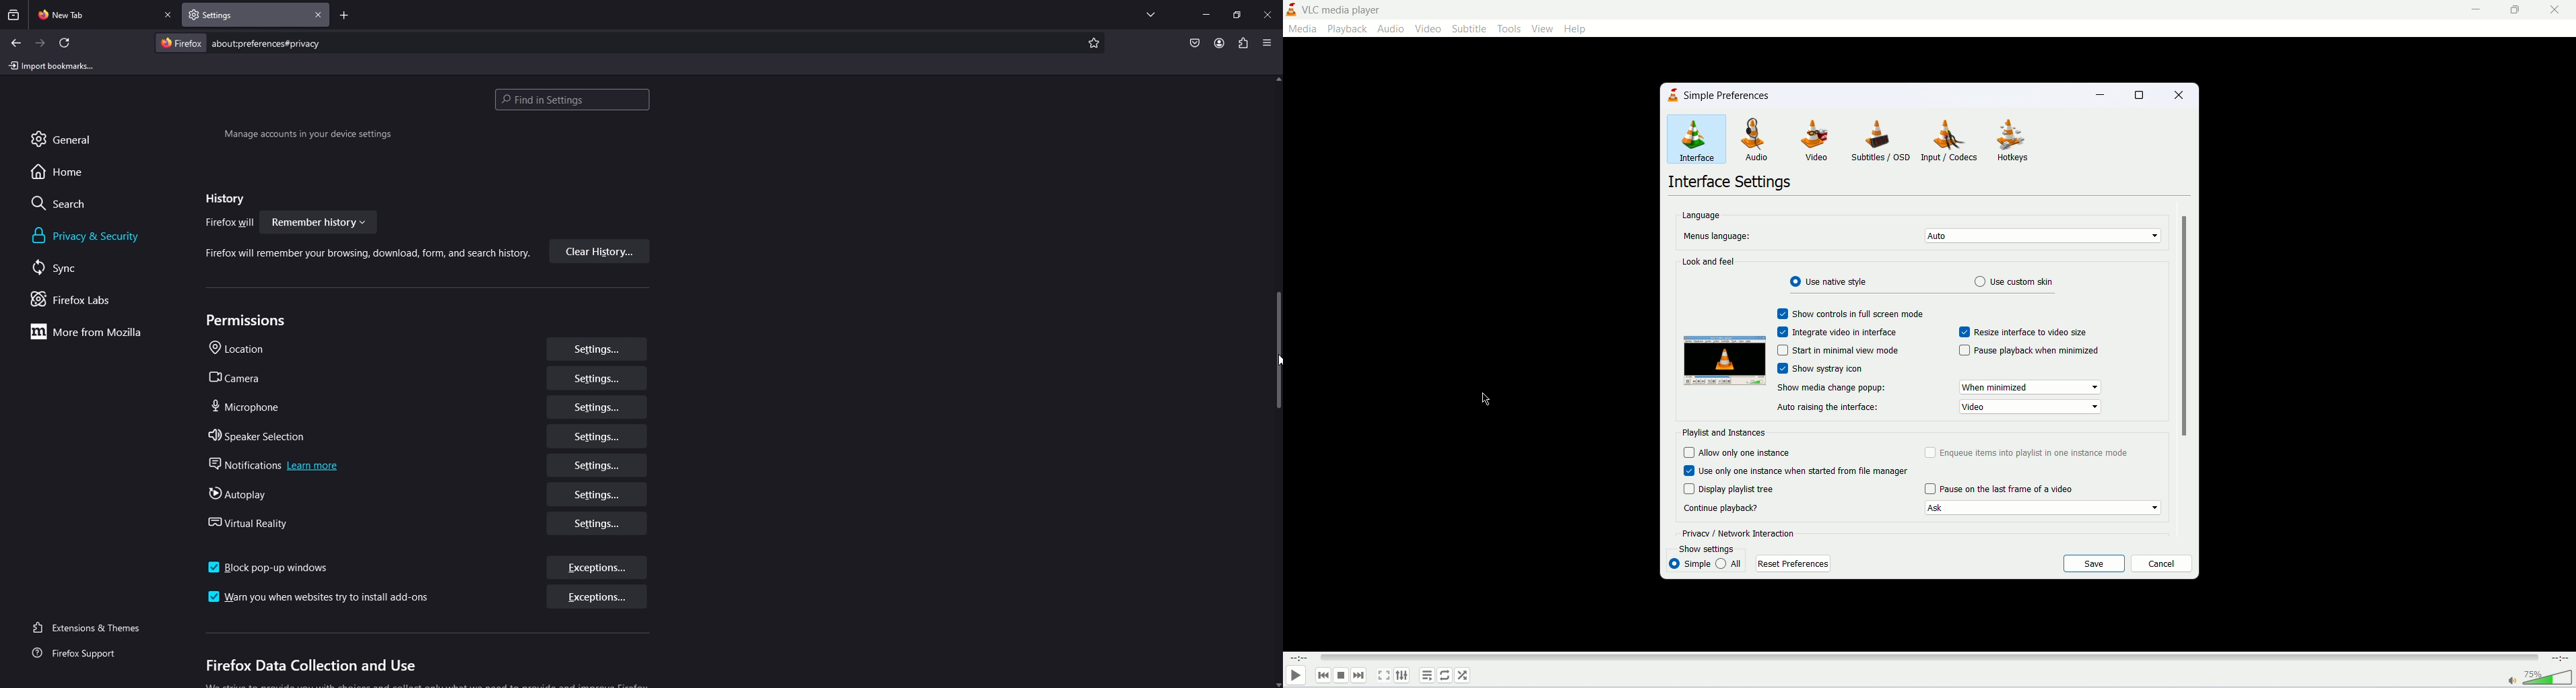 The image size is (2576, 700). Describe the element at coordinates (169, 15) in the screenshot. I see `close tab` at that location.